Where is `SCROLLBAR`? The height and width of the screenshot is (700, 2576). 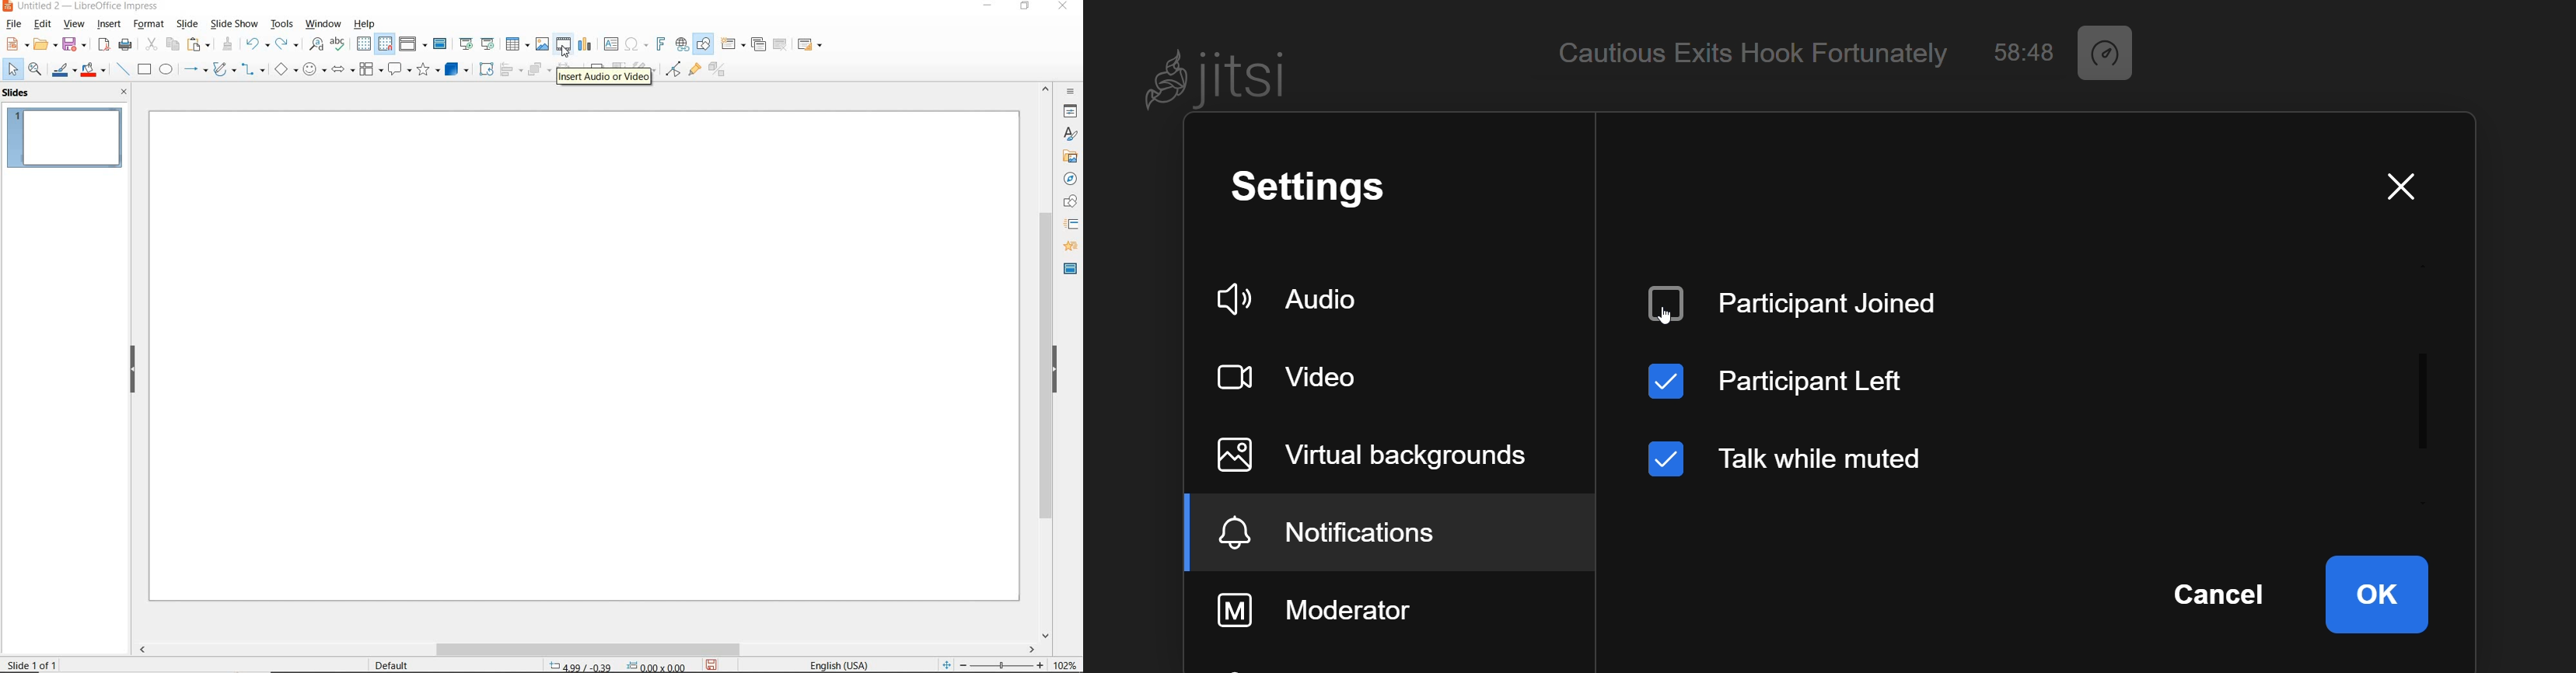 SCROLLBAR is located at coordinates (1045, 362).